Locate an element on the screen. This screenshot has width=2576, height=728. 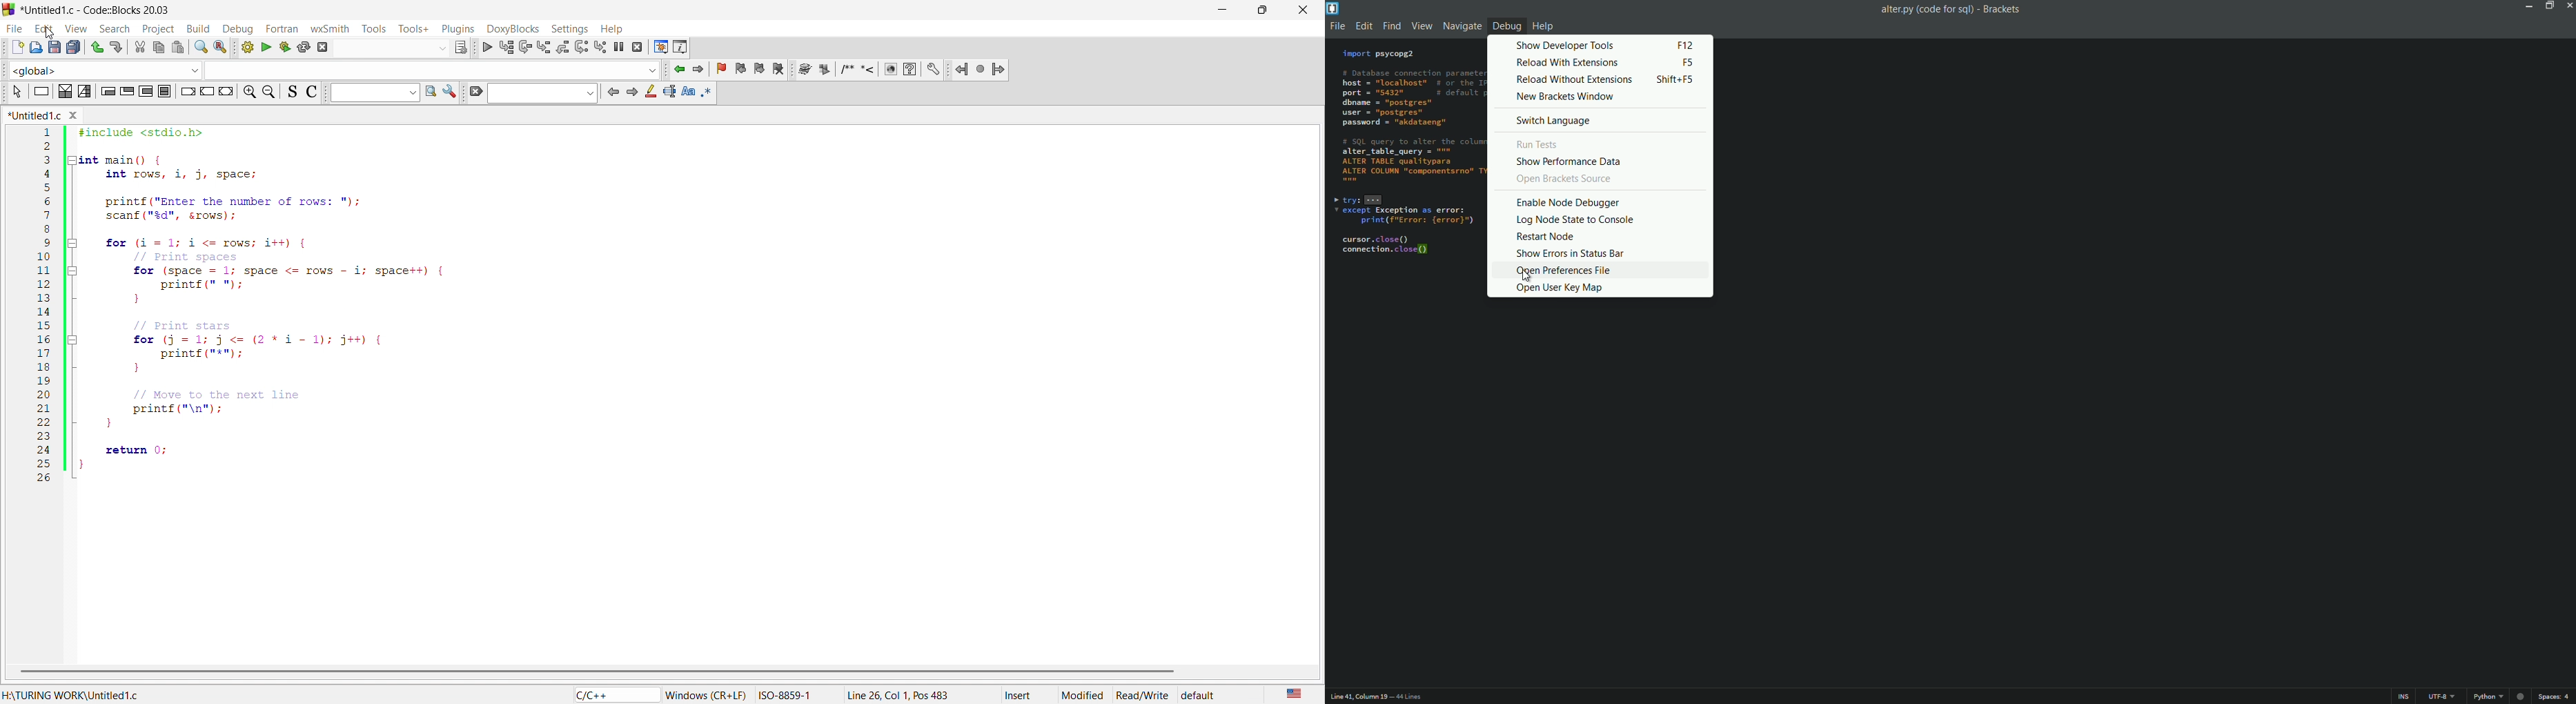
debugging window is located at coordinates (657, 46).